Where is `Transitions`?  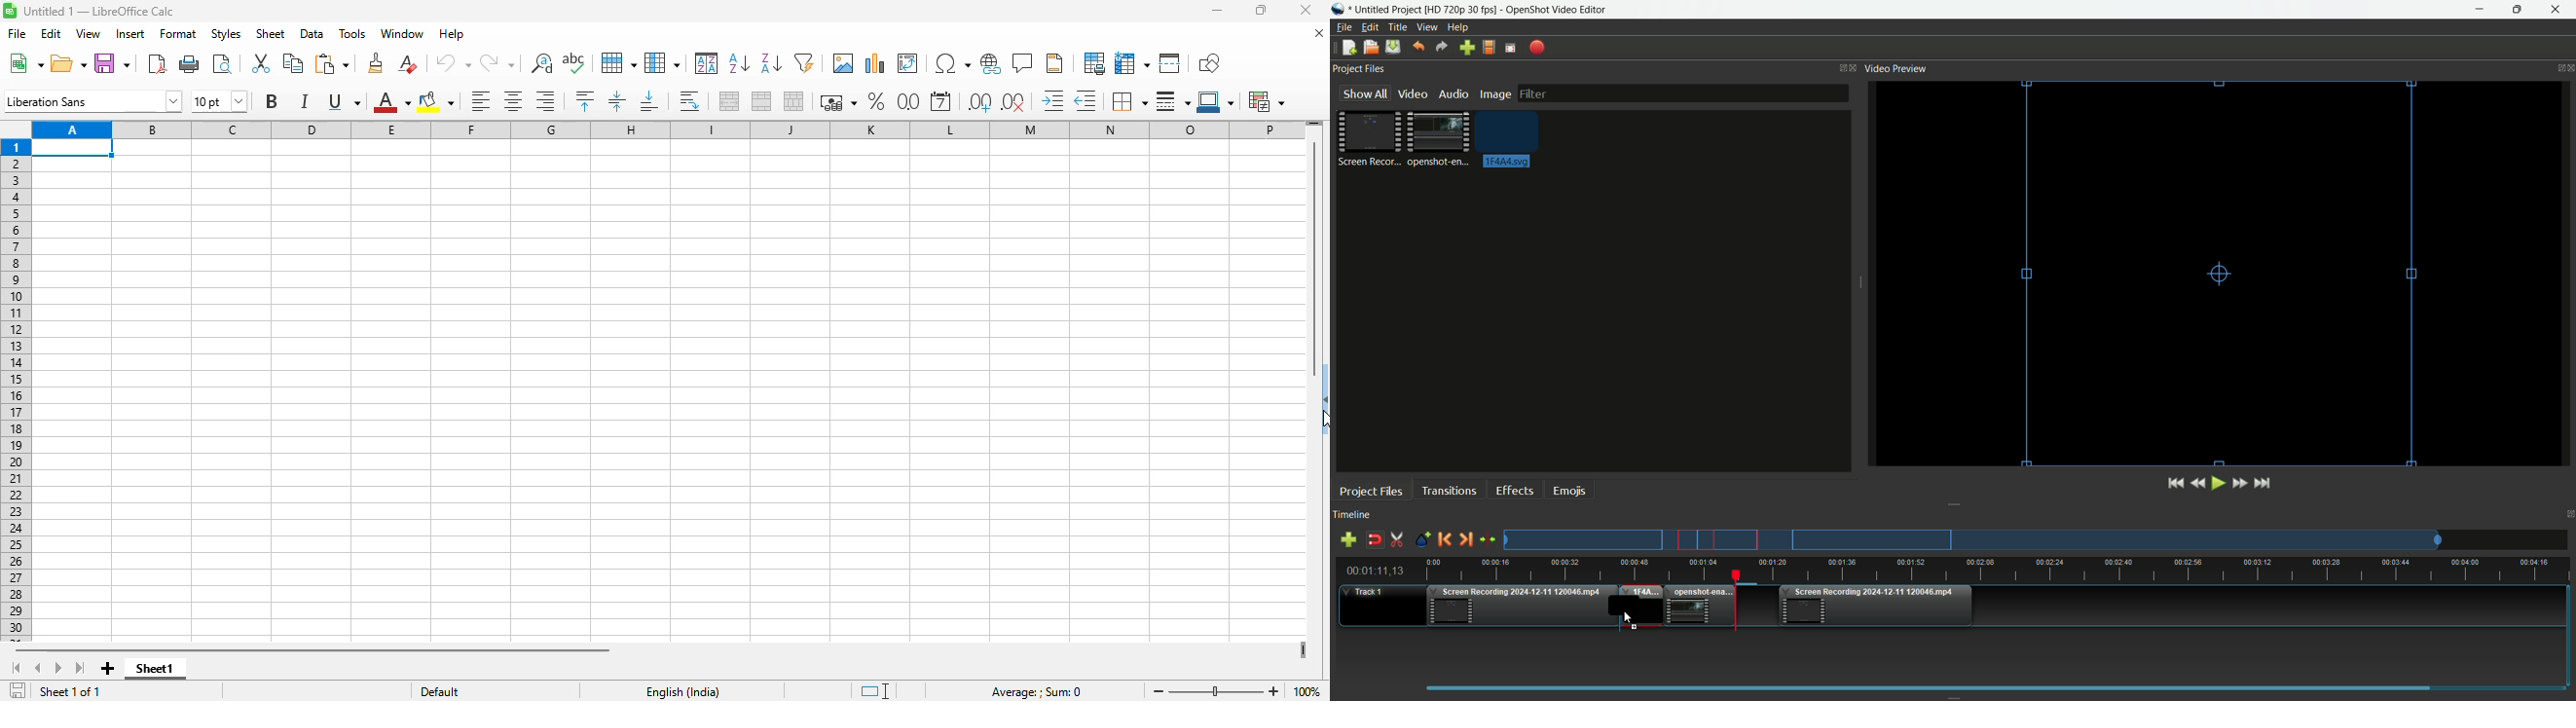 Transitions is located at coordinates (1449, 491).